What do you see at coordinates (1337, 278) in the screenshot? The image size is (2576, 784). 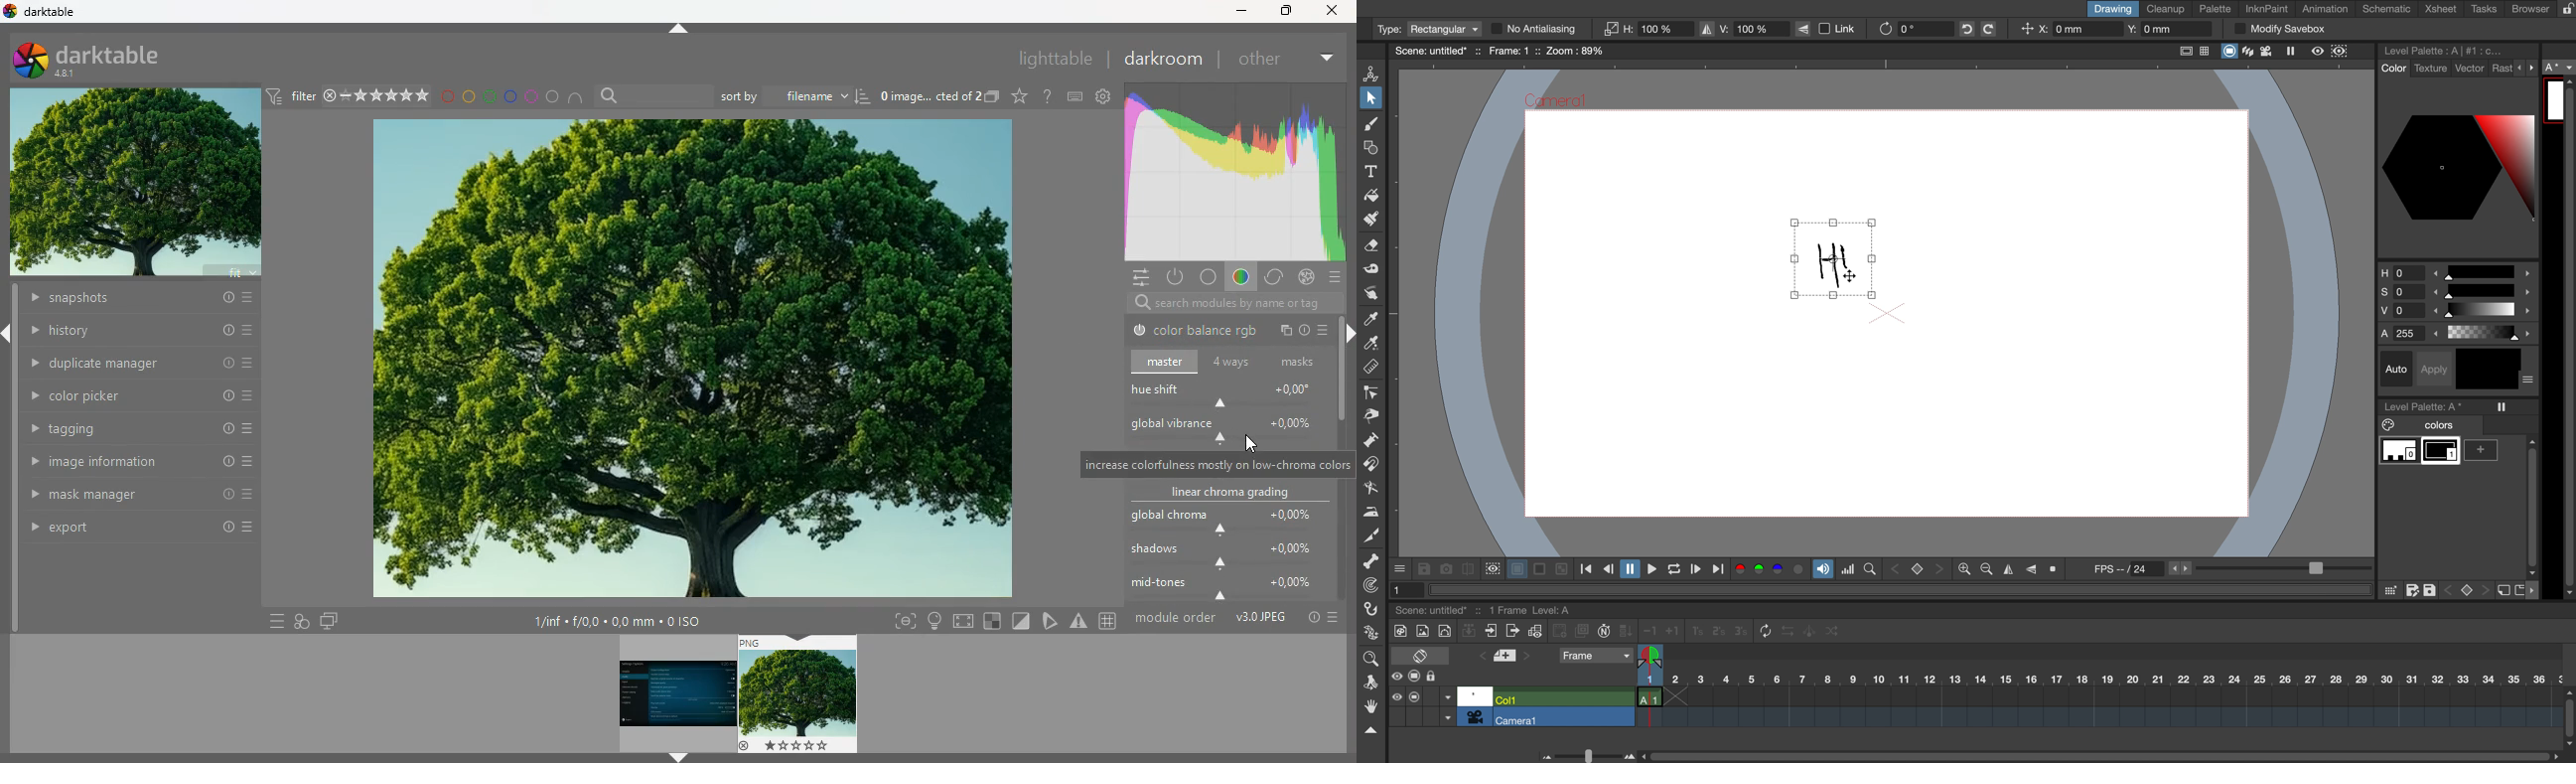 I see `menu` at bounding box center [1337, 278].